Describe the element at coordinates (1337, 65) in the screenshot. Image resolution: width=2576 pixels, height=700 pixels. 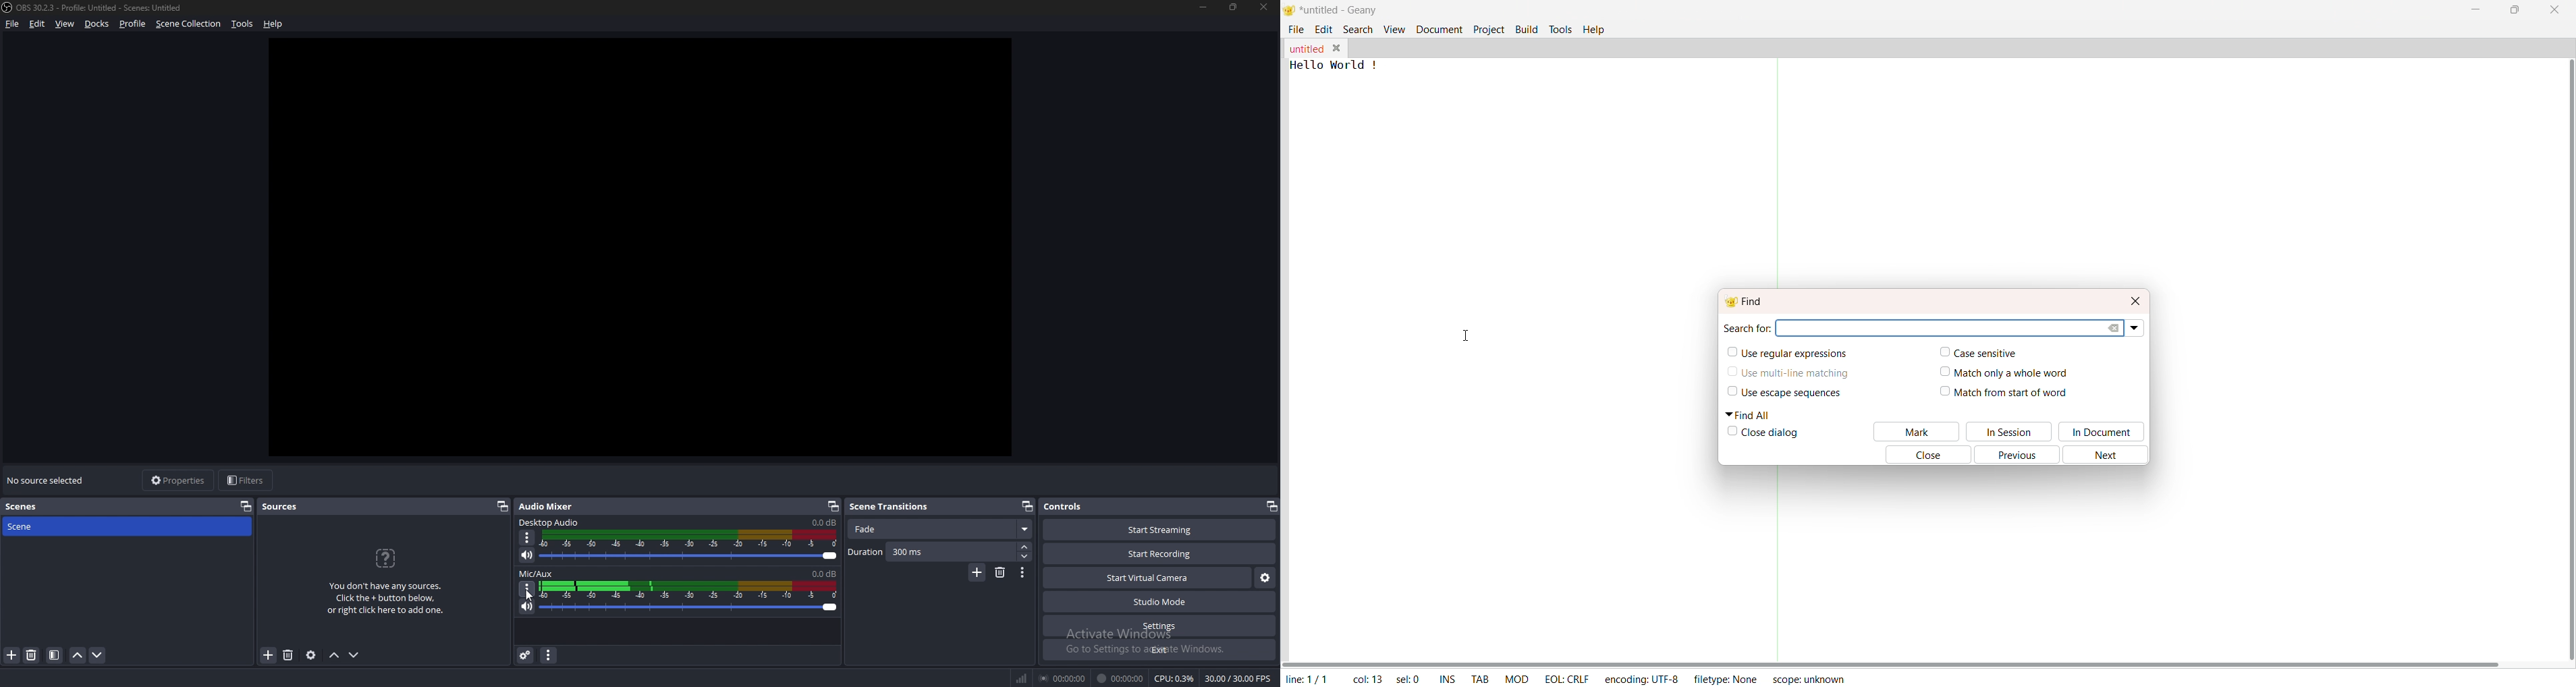
I see `Hello world !` at that location.